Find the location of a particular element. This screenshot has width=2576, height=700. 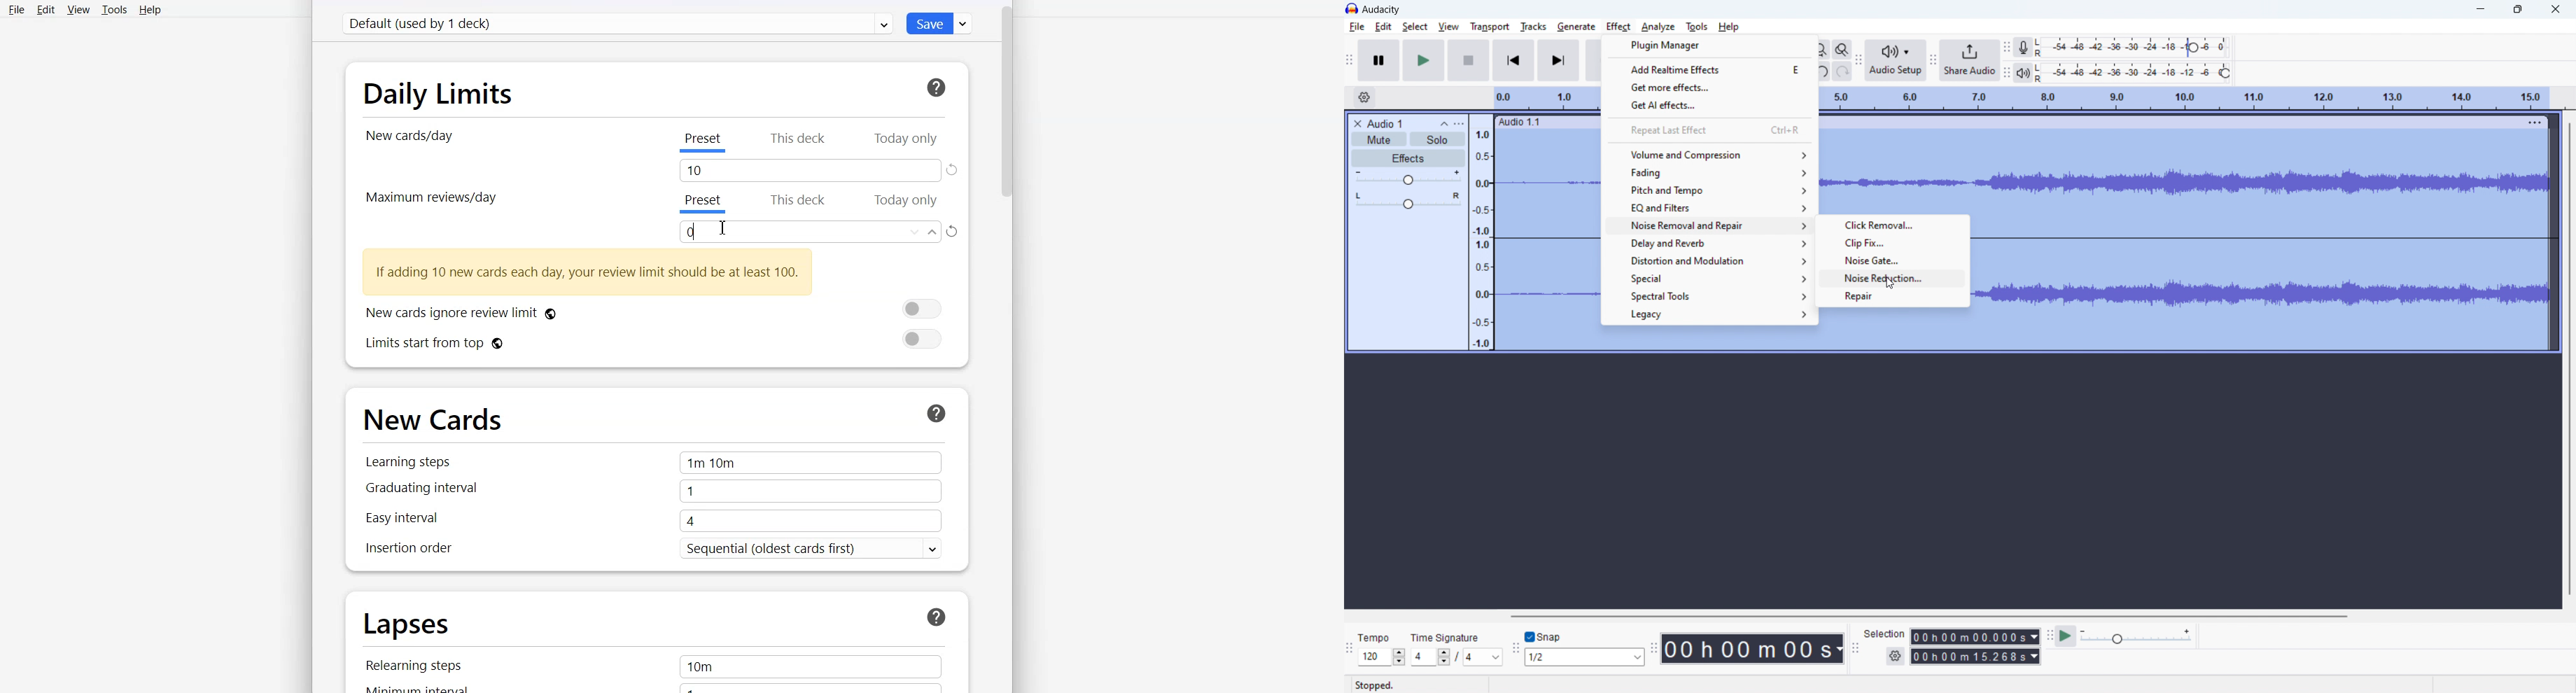

toggle zoom is located at coordinates (1842, 49).